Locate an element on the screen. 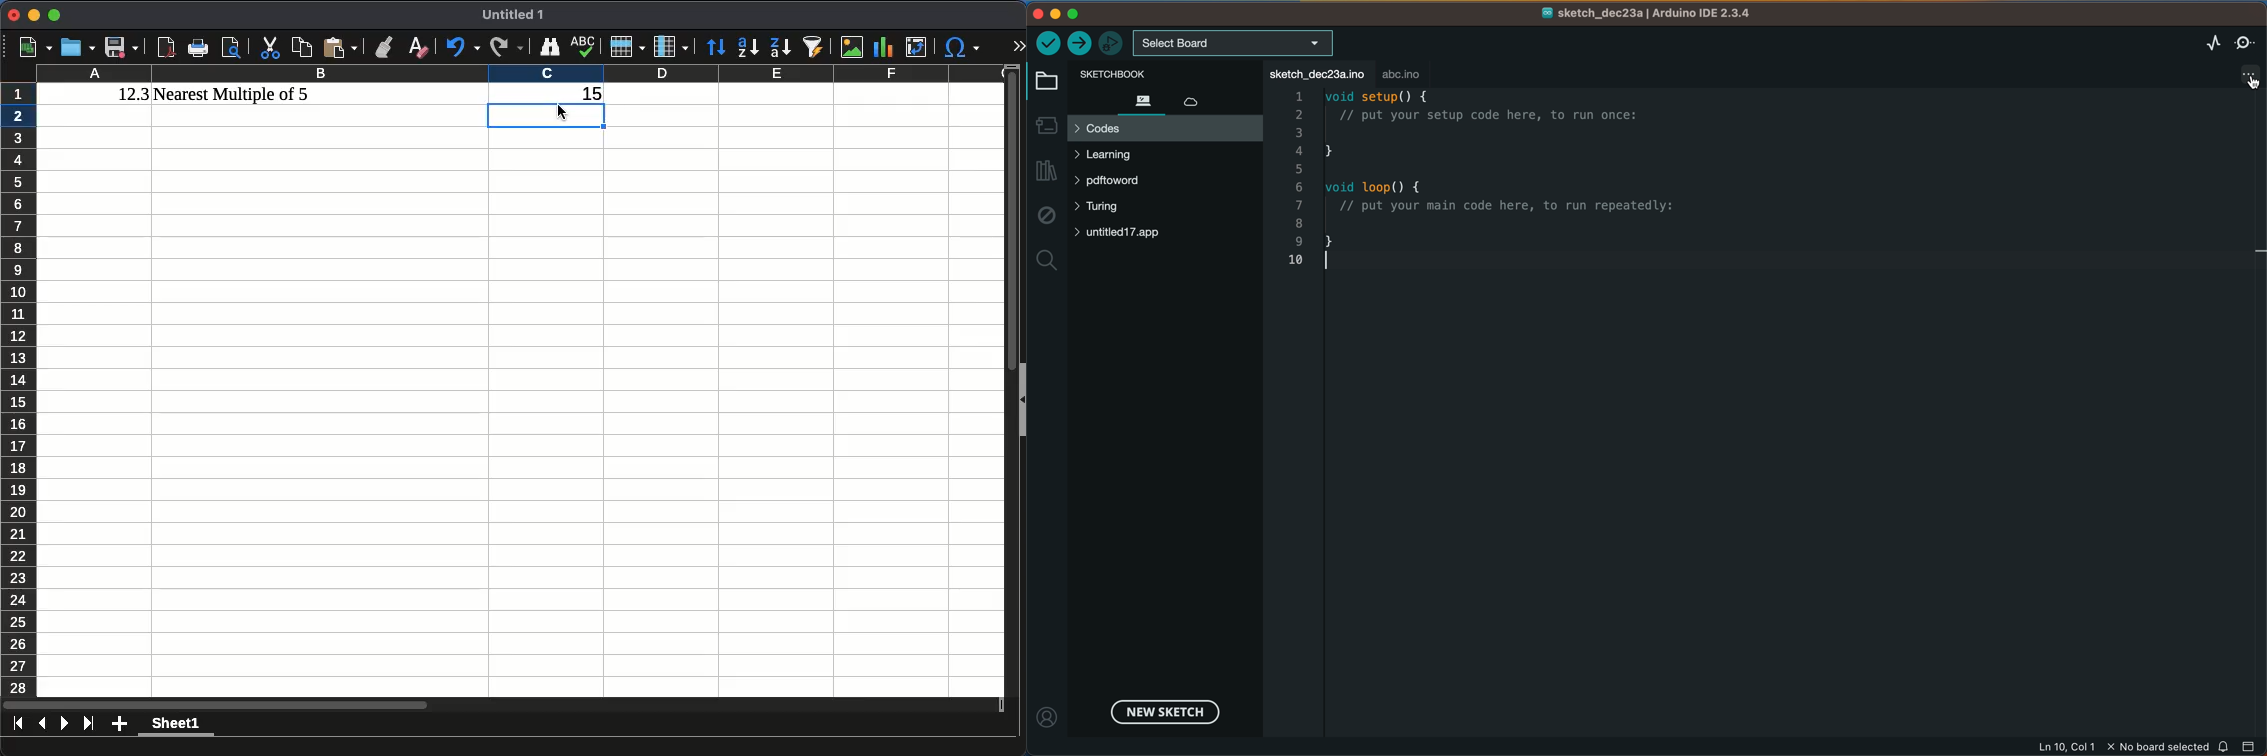  debug is located at coordinates (1049, 215).